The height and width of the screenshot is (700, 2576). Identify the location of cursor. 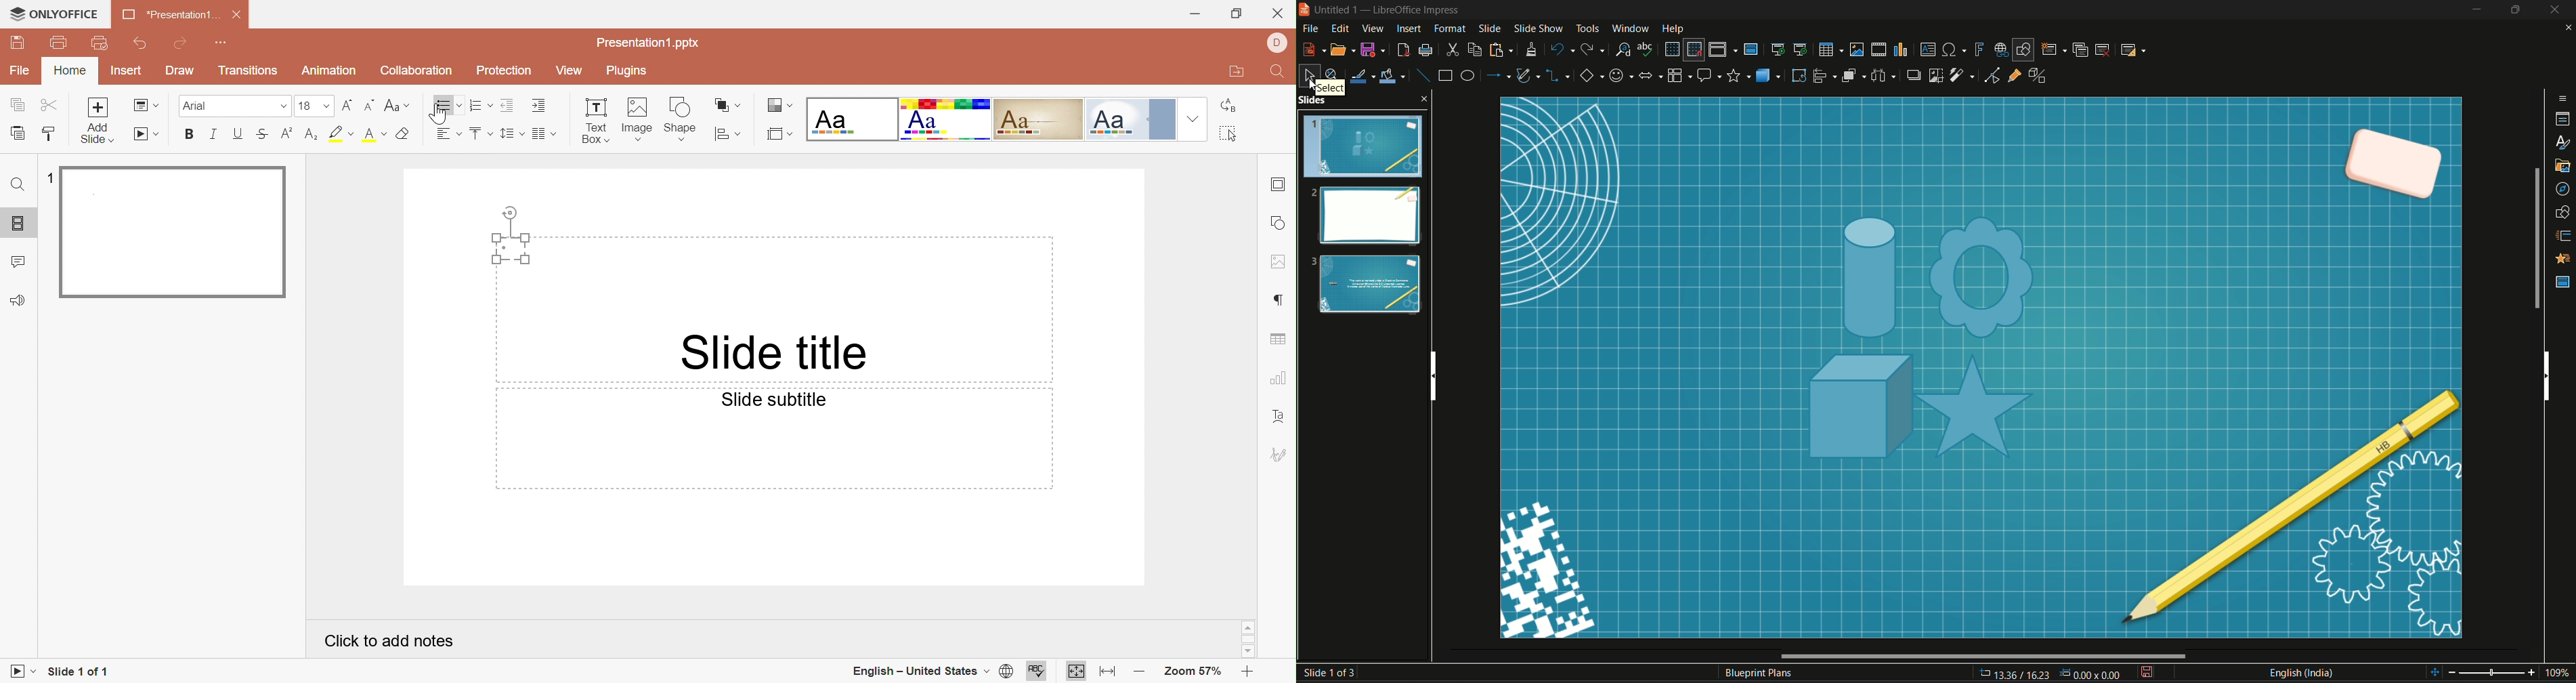
(1313, 86).